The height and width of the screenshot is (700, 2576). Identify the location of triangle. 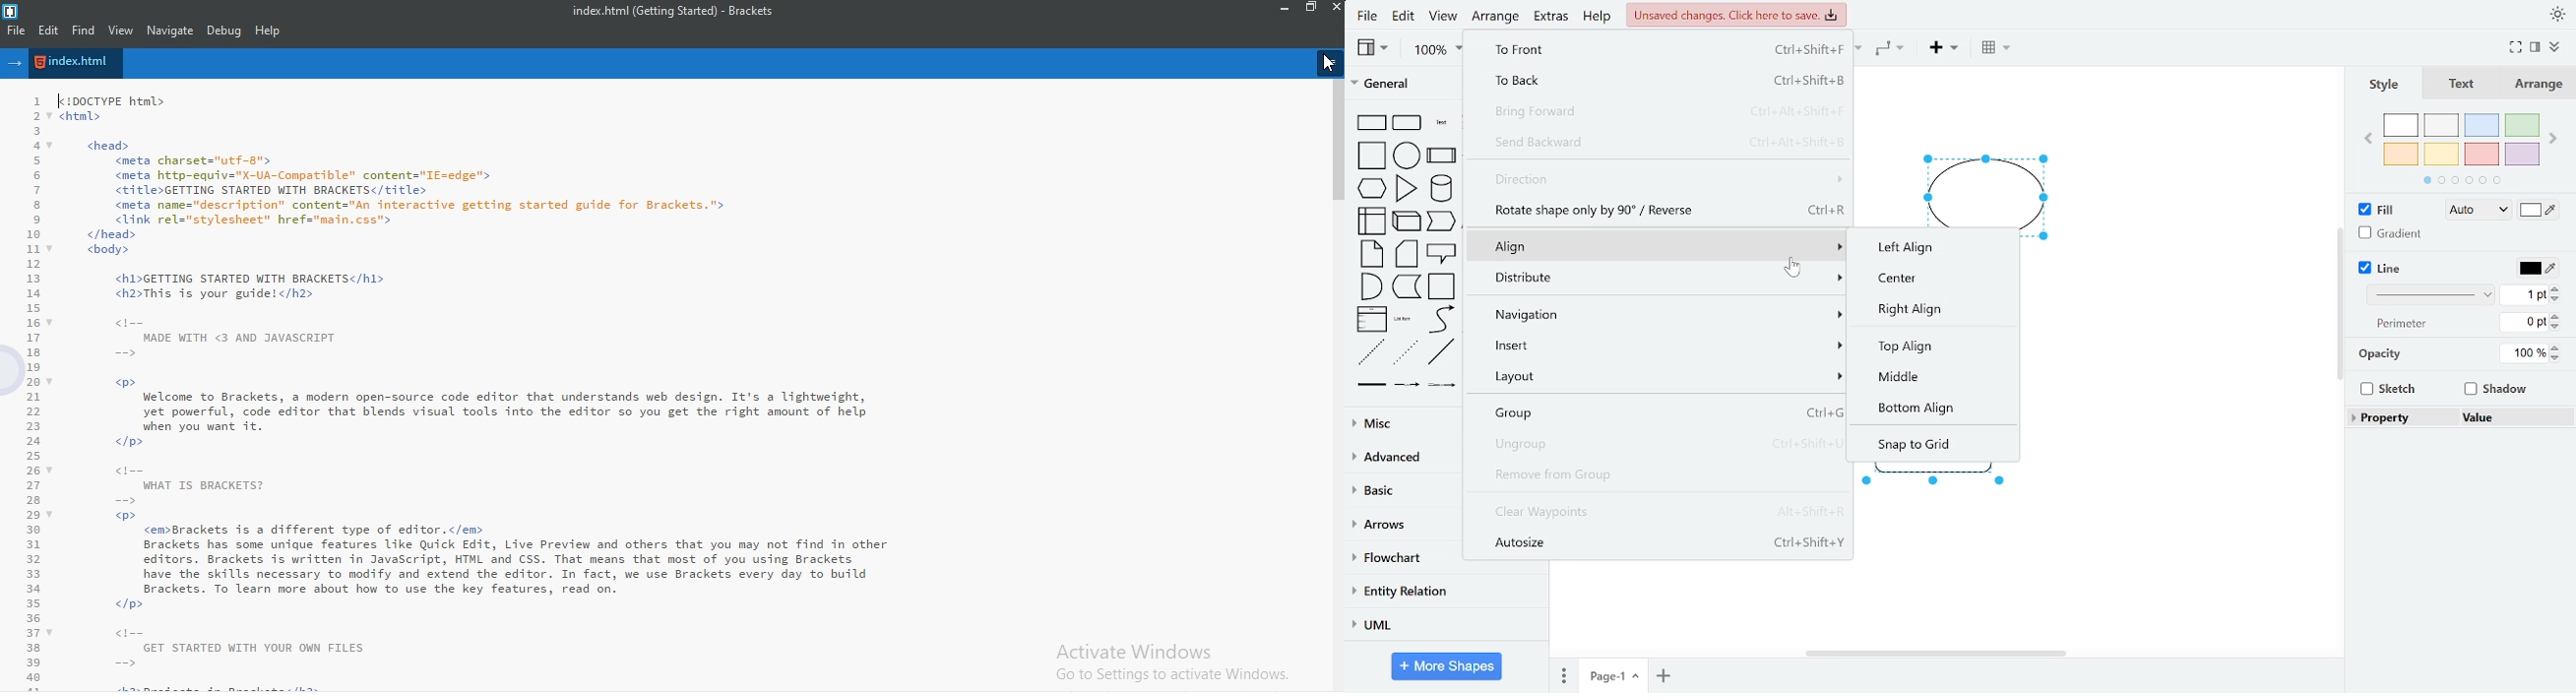
(1406, 189).